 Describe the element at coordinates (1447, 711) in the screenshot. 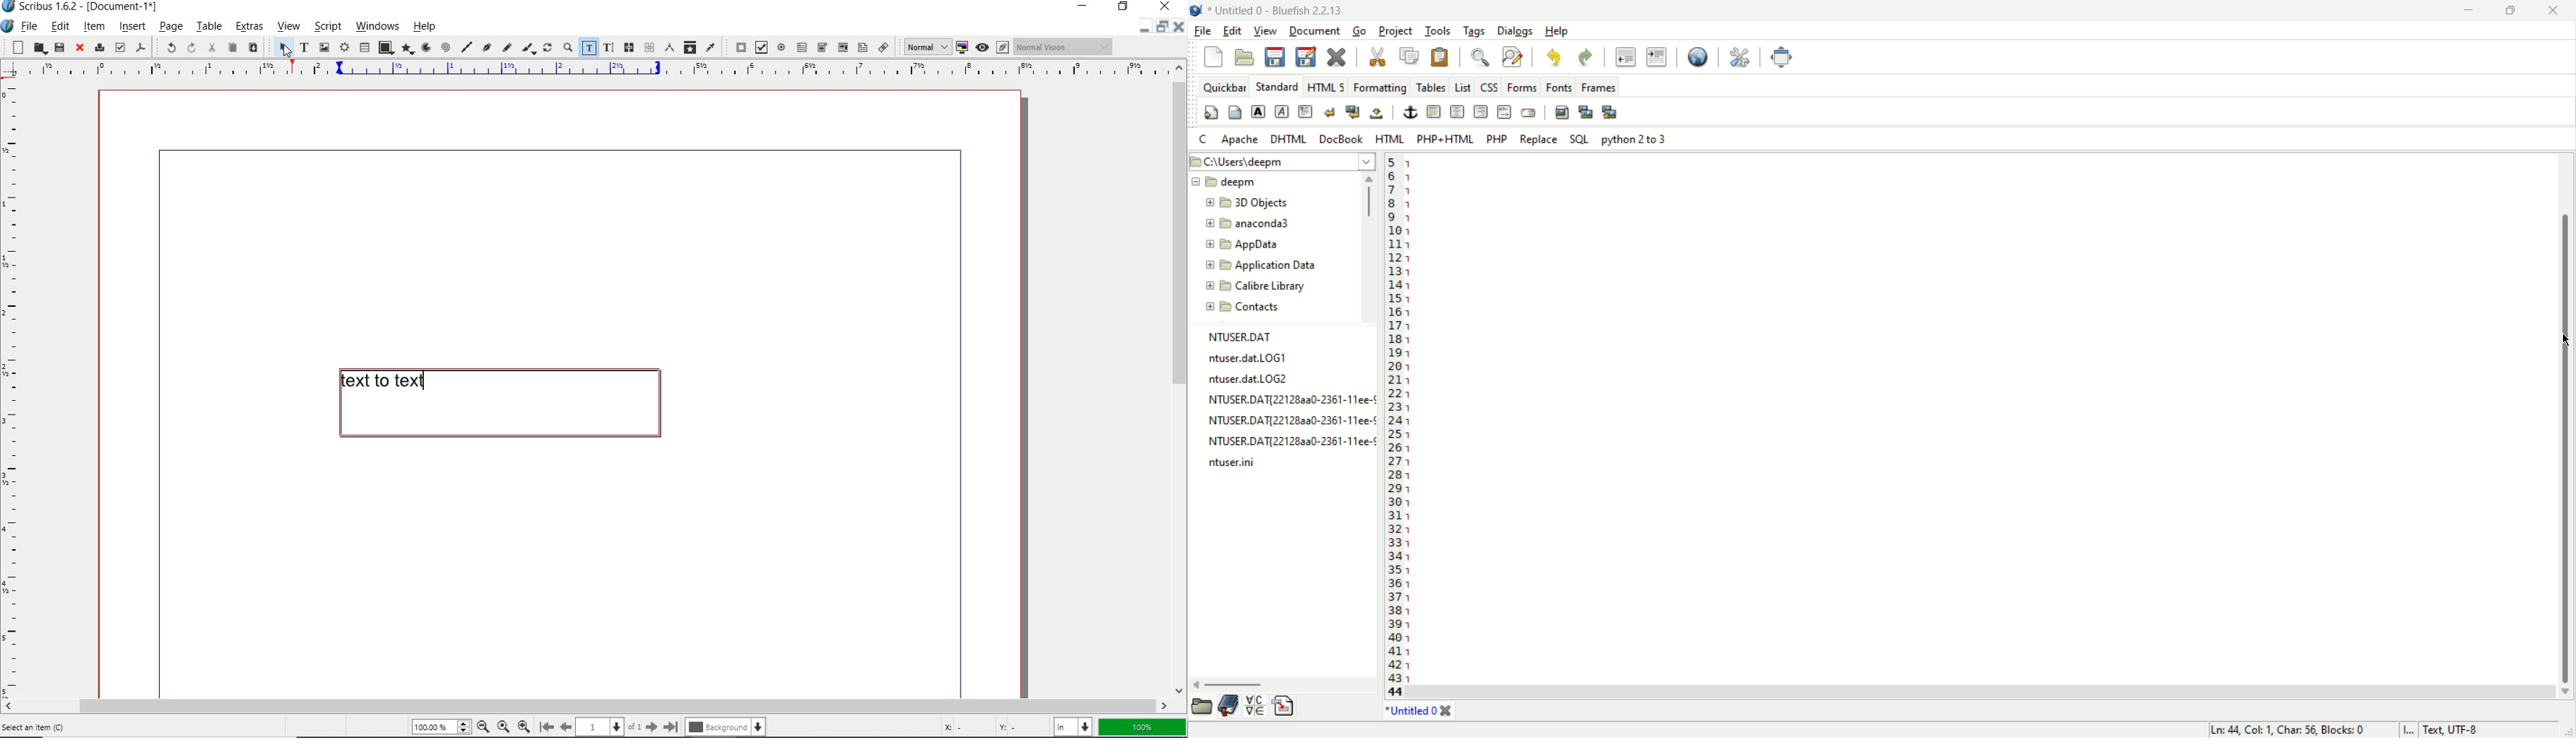

I see `close` at that location.